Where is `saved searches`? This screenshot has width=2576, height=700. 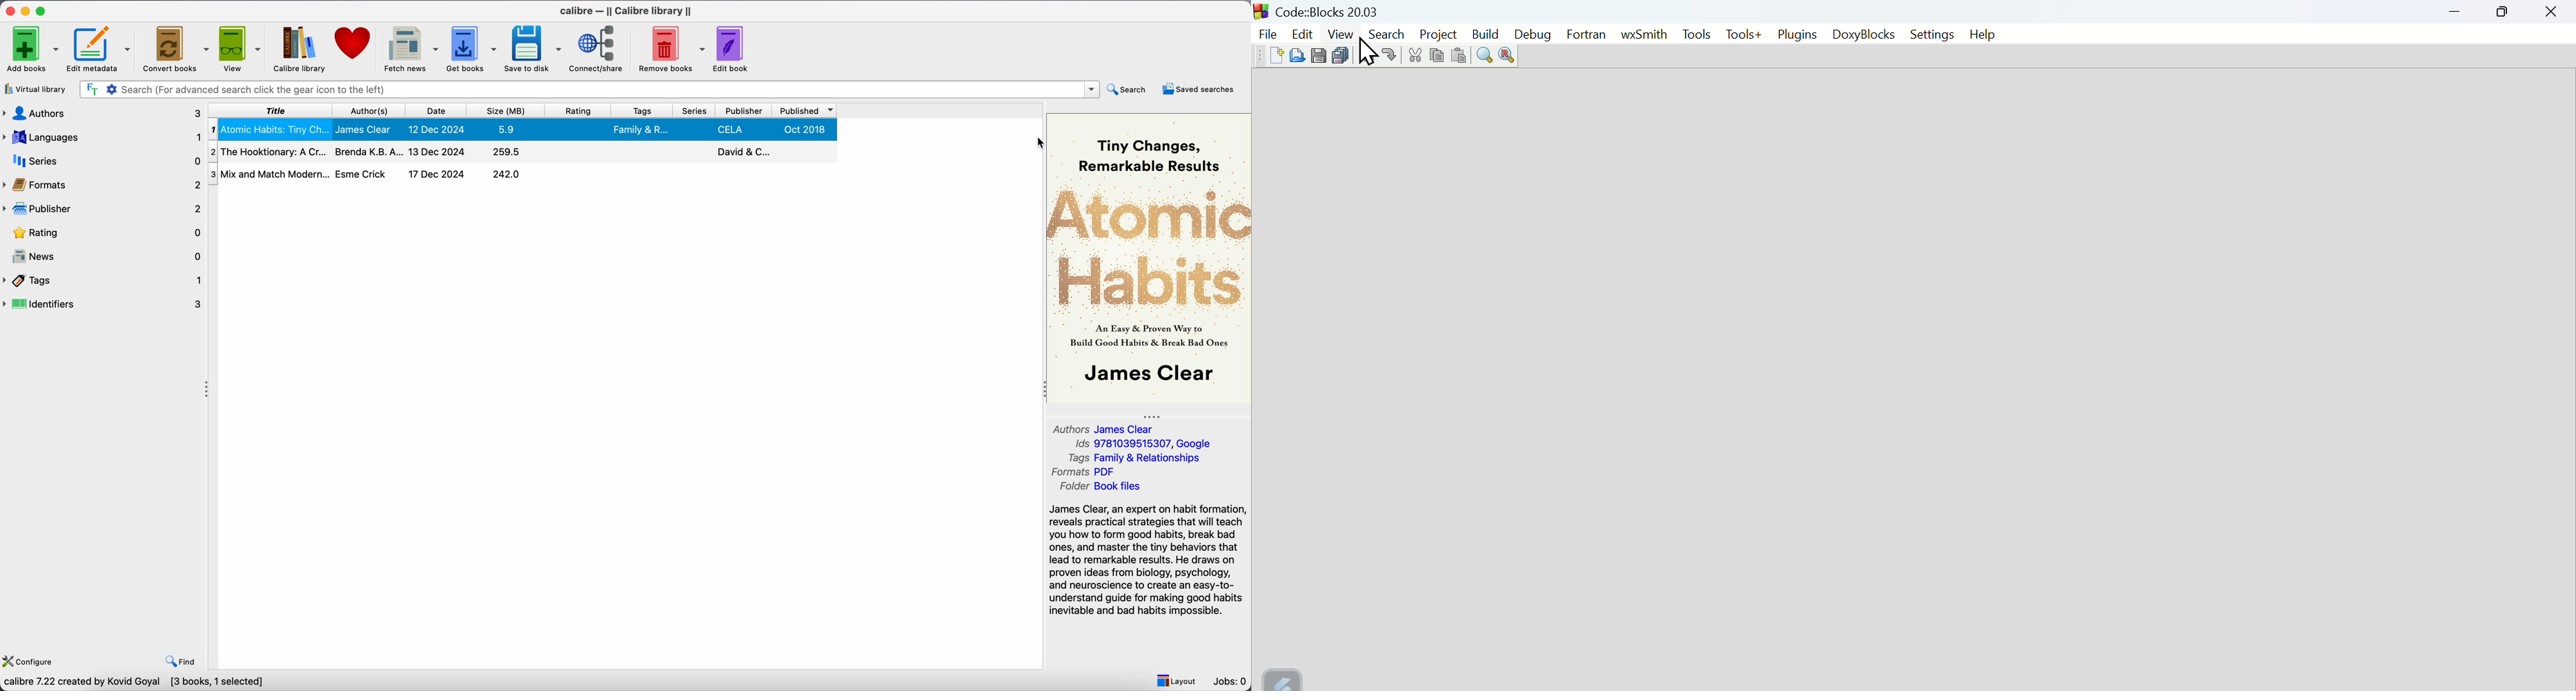
saved searches is located at coordinates (1201, 90).